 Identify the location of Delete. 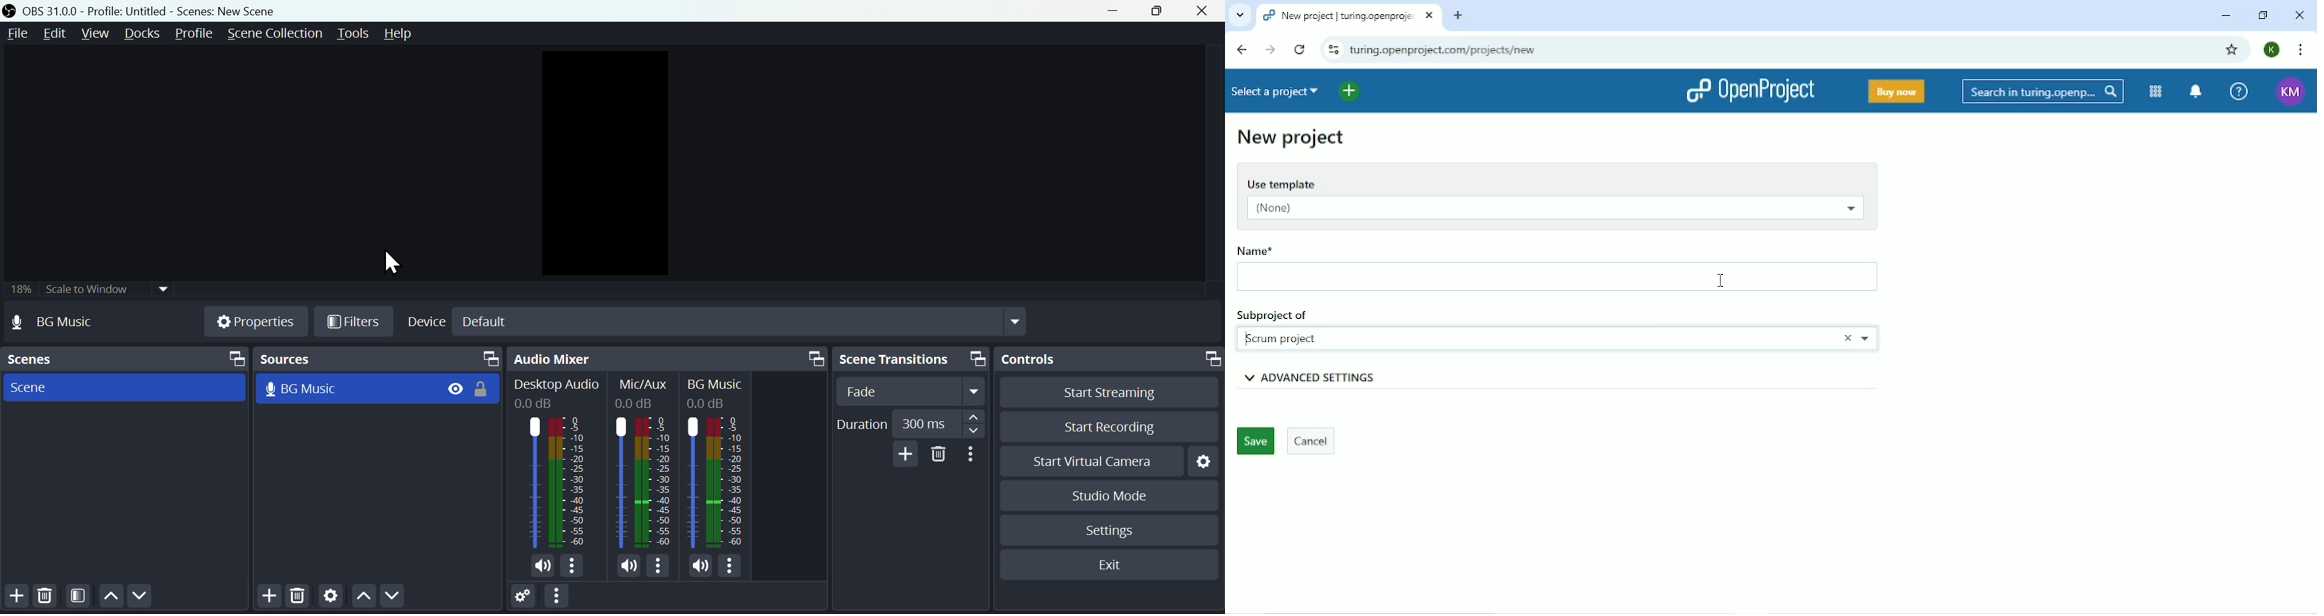
(49, 597).